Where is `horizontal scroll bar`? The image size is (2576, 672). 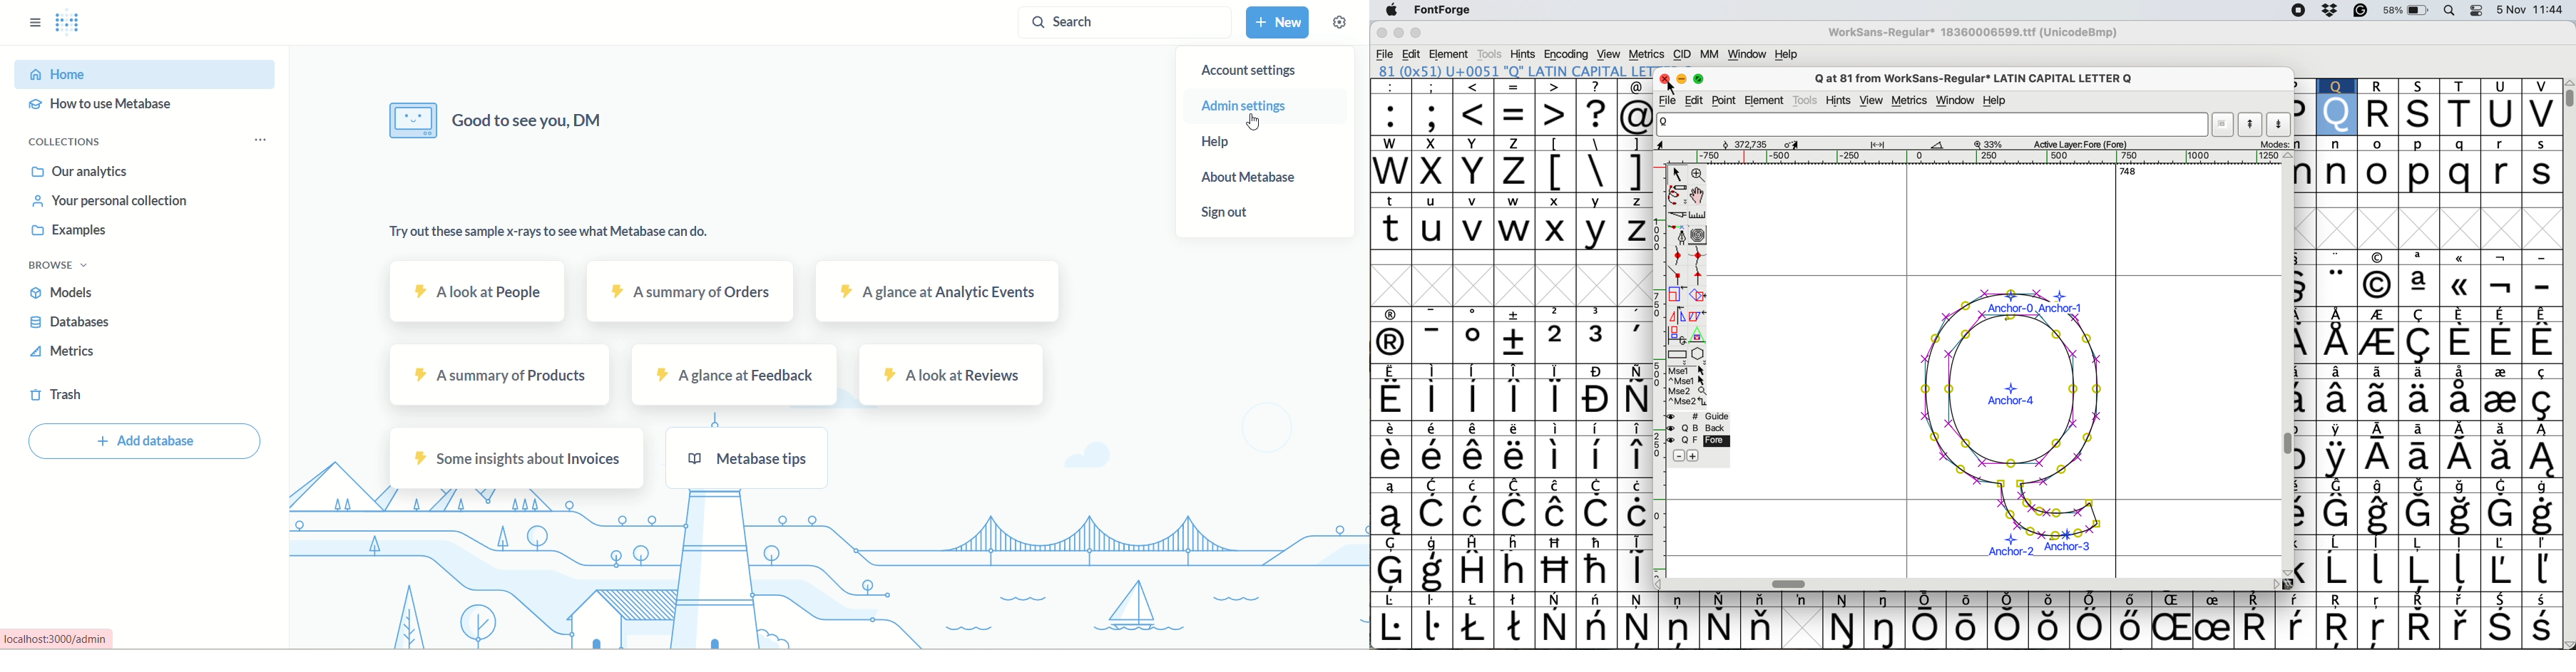 horizontal scroll bar is located at coordinates (2122, 171).